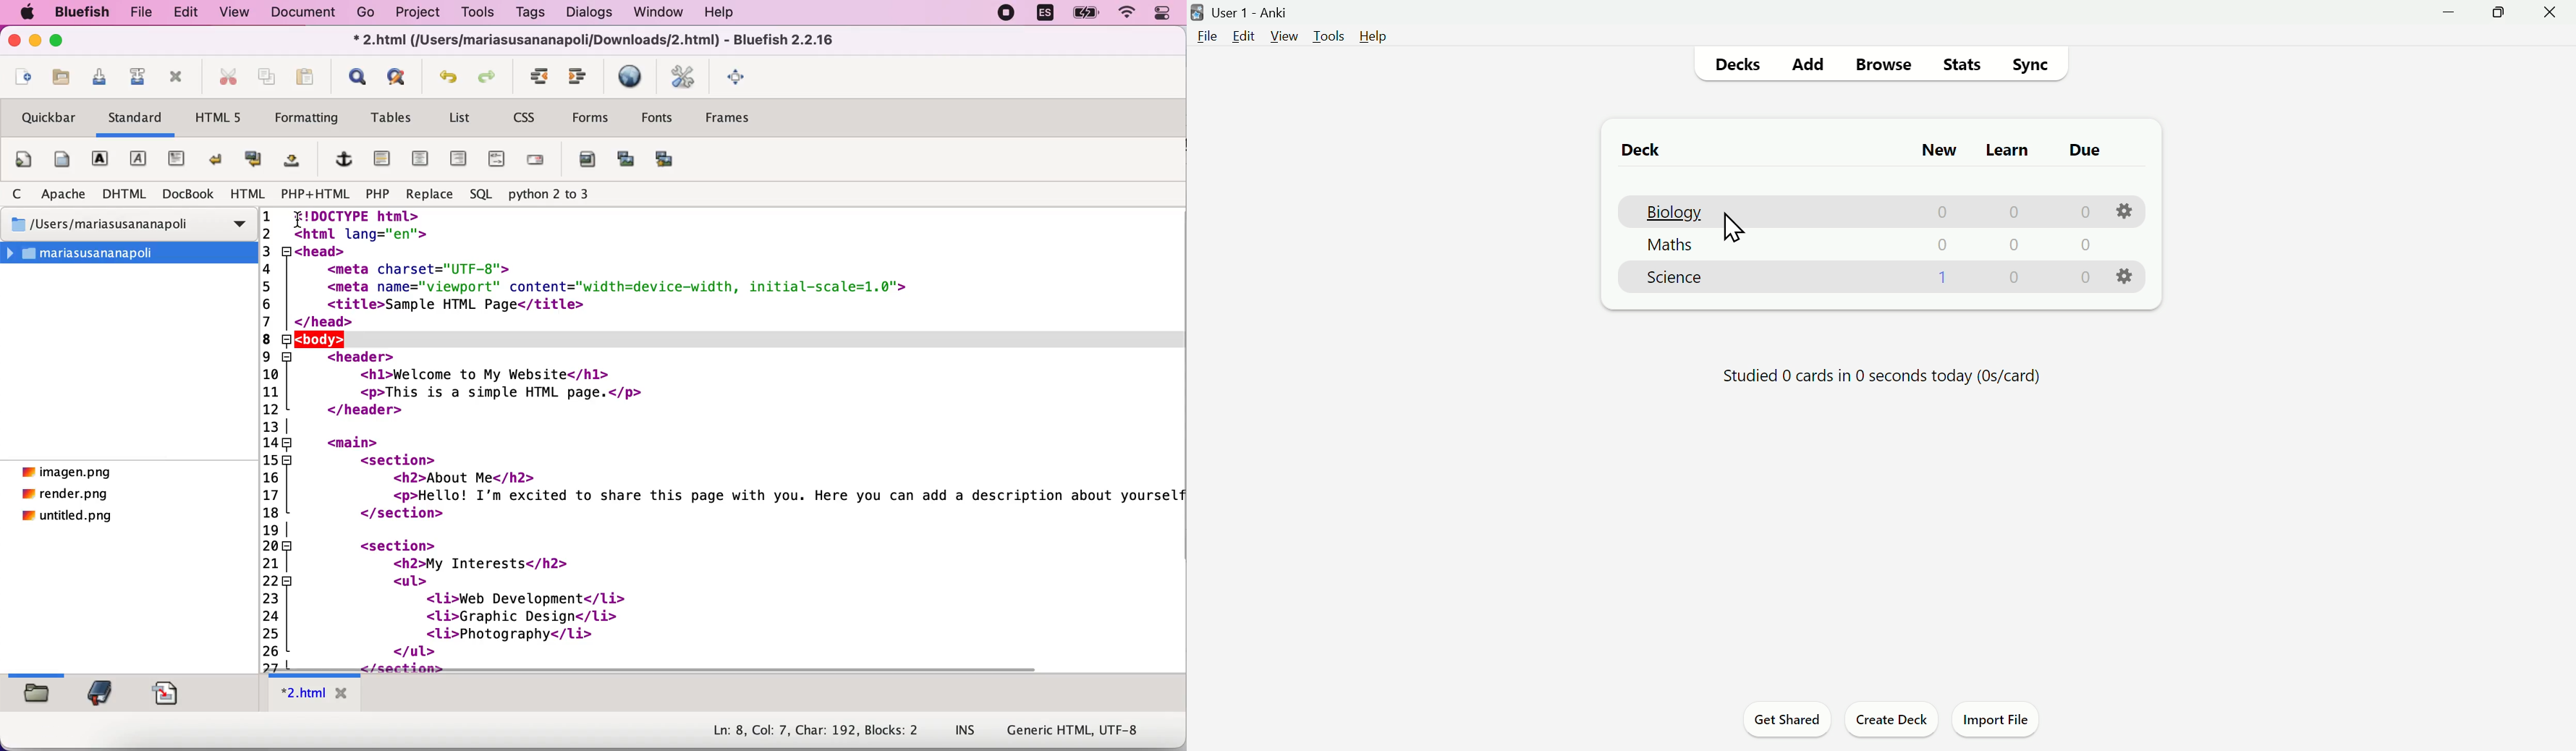 This screenshot has height=756, width=2576. What do you see at coordinates (305, 15) in the screenshot?
I see `document` at bounding box center [305, 15].